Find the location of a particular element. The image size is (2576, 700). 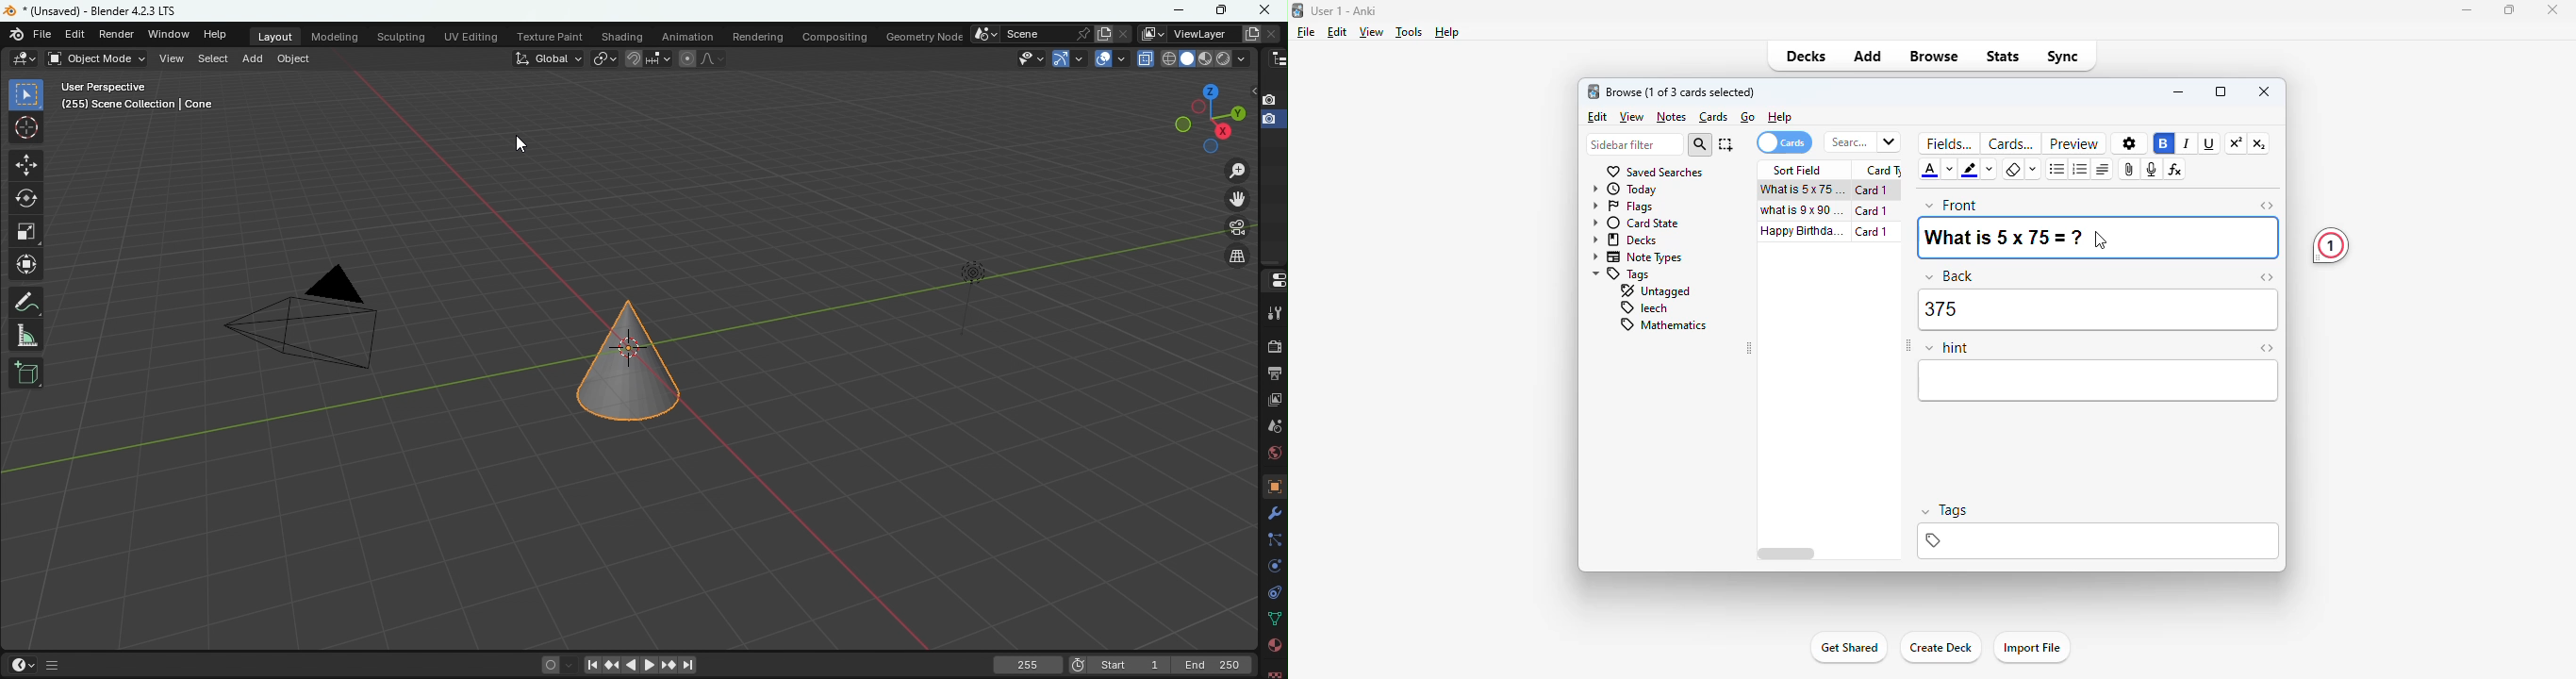

cards is located at coordinates (1785, 142).